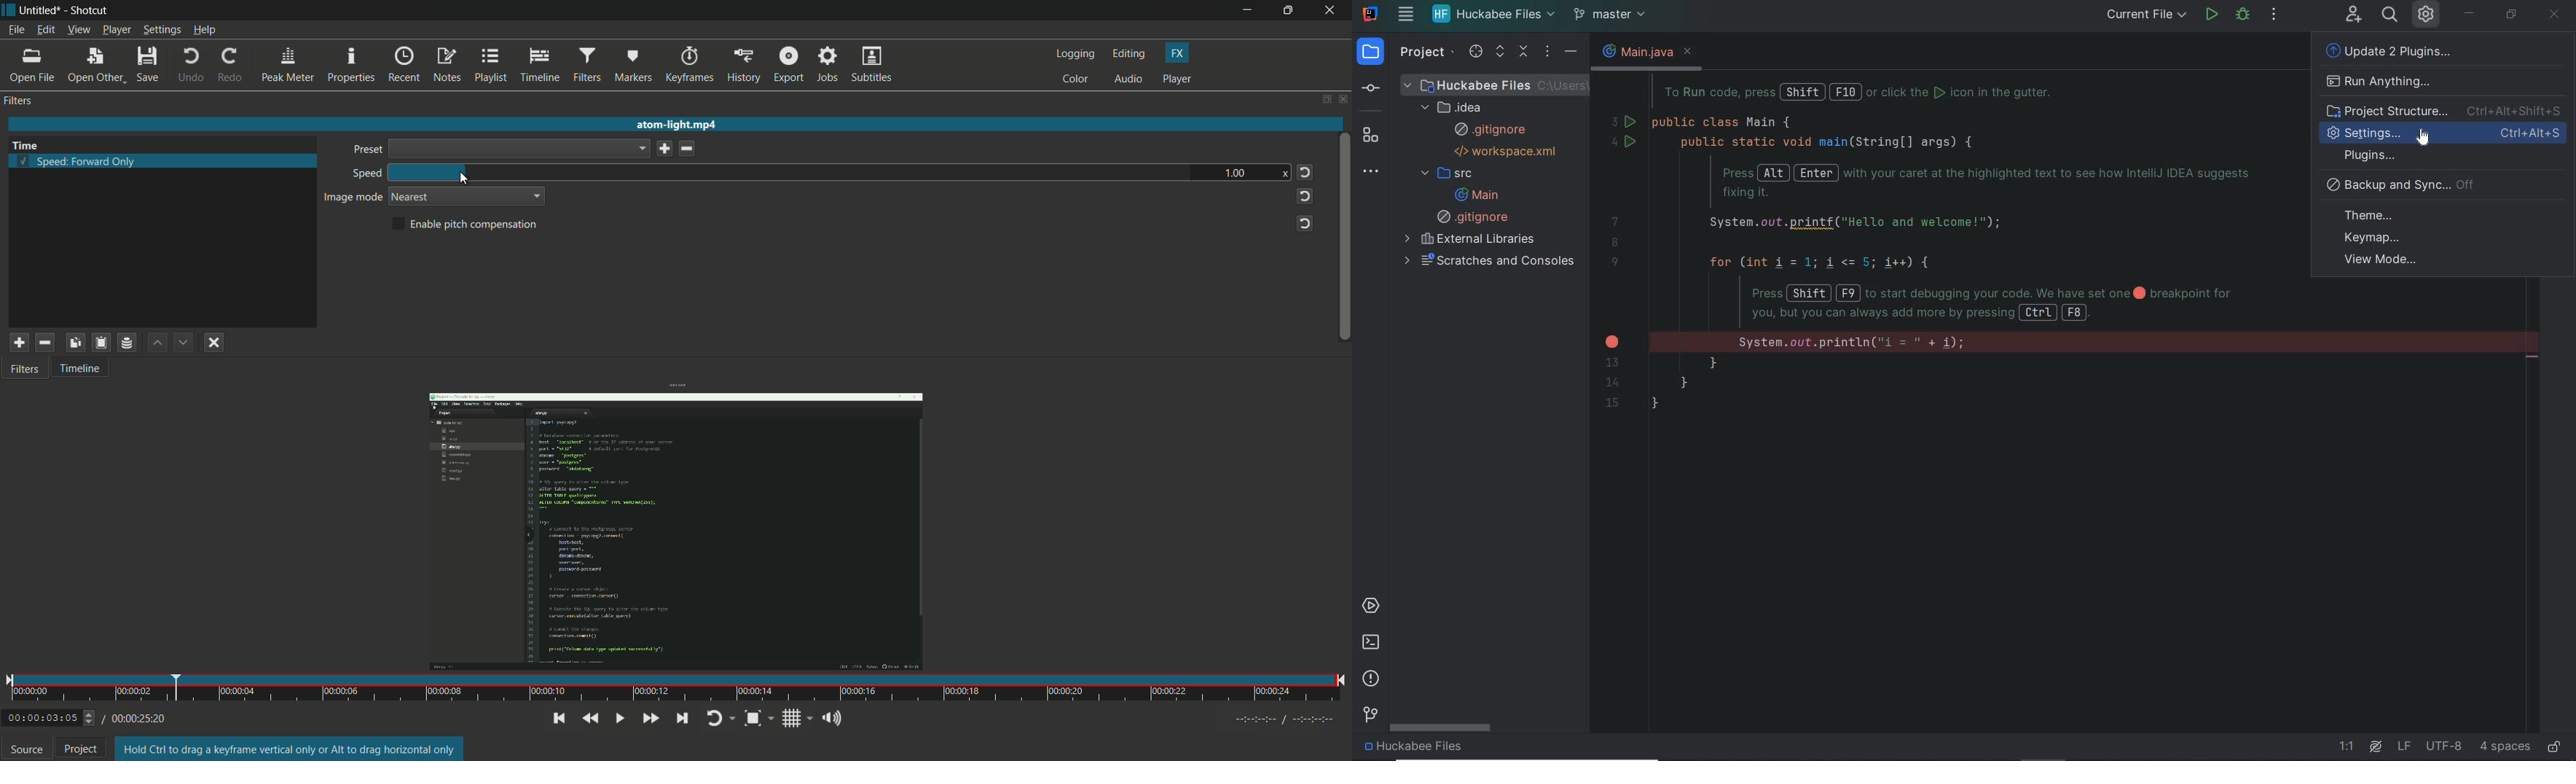  I want to click on delete, so click(689, 149).